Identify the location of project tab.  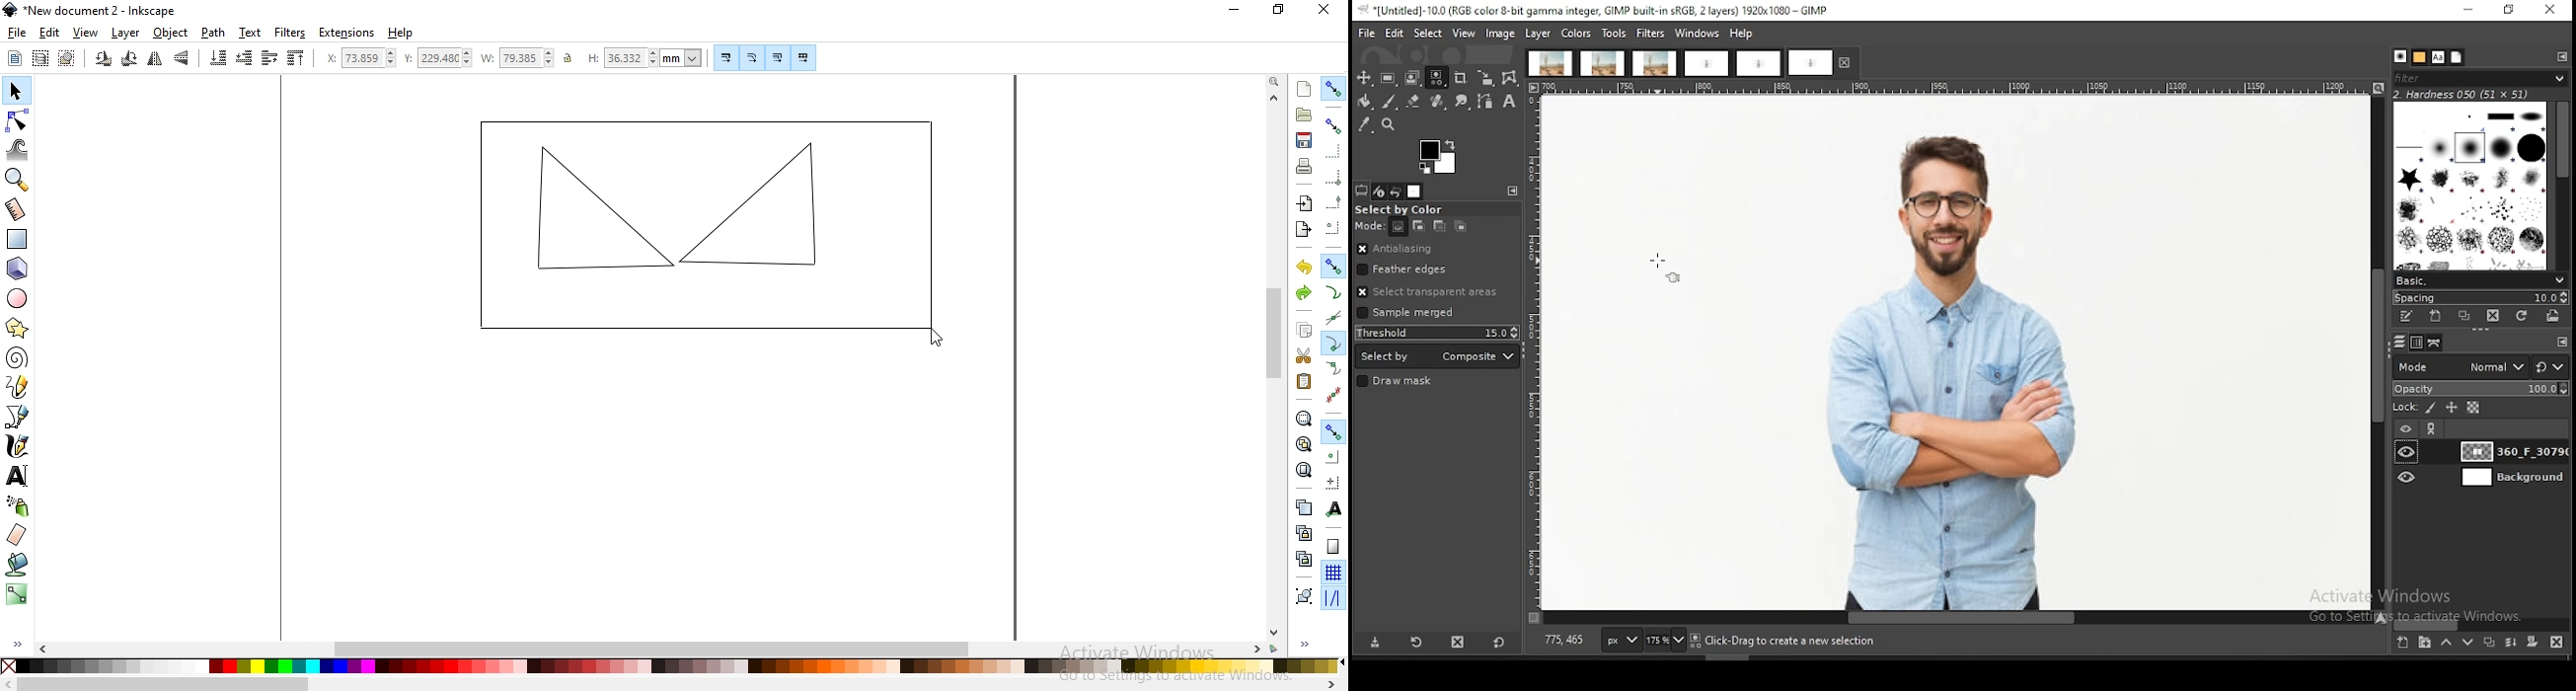
(1603, 63).